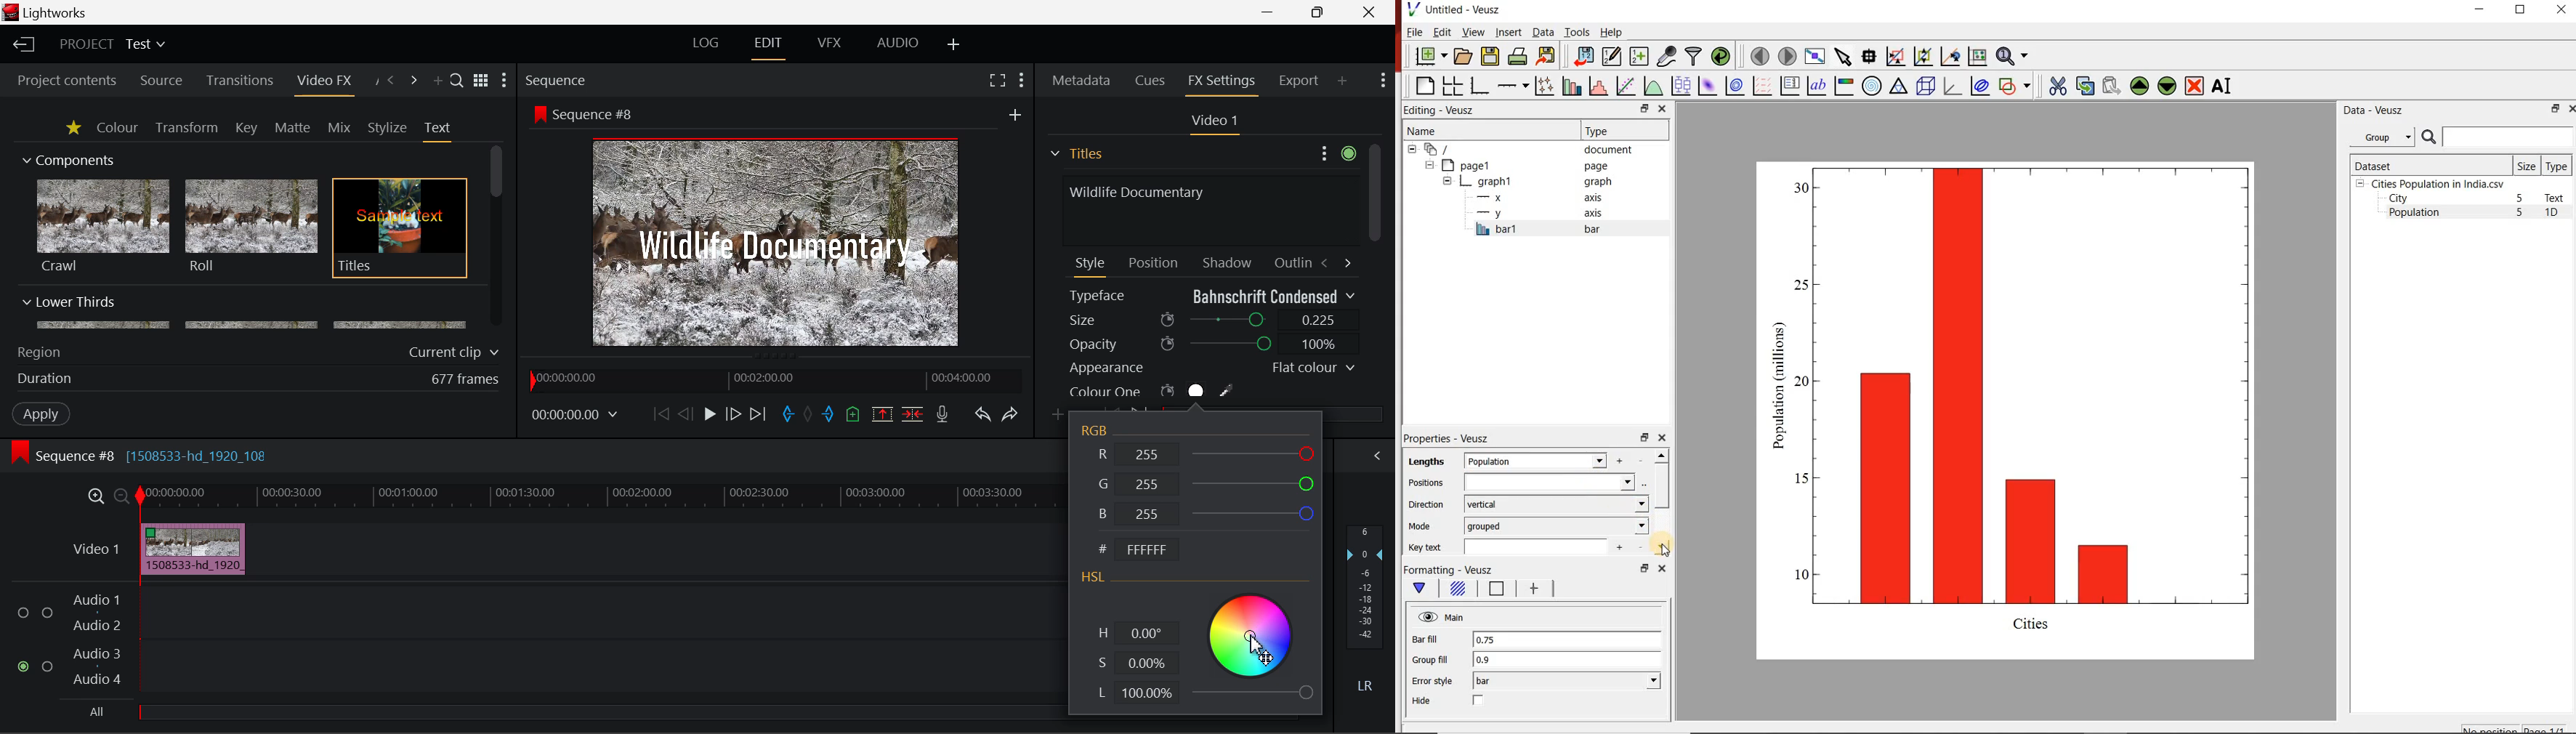 This screenshot has width=2576, height=756. What do you see at coordinates (1136, 634) in the screenshot?
I see `H` at bounding box center [1136, 634].